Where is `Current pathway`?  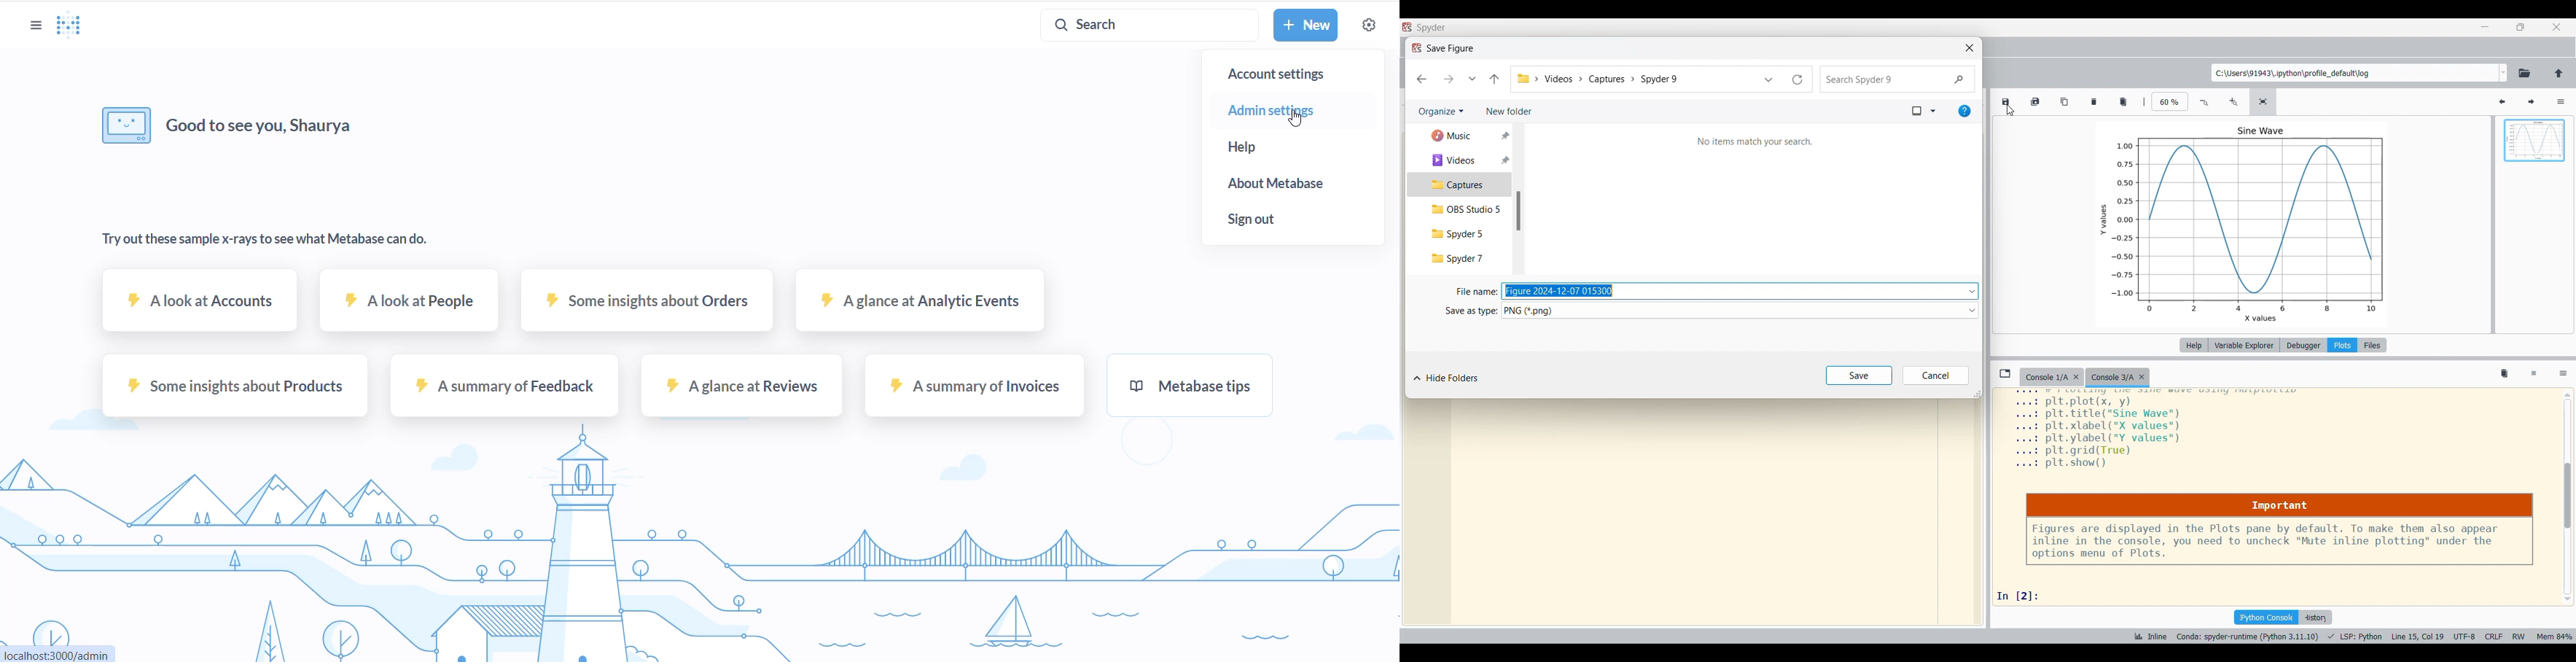
Current pathway is located at coordinates (1634, 78).